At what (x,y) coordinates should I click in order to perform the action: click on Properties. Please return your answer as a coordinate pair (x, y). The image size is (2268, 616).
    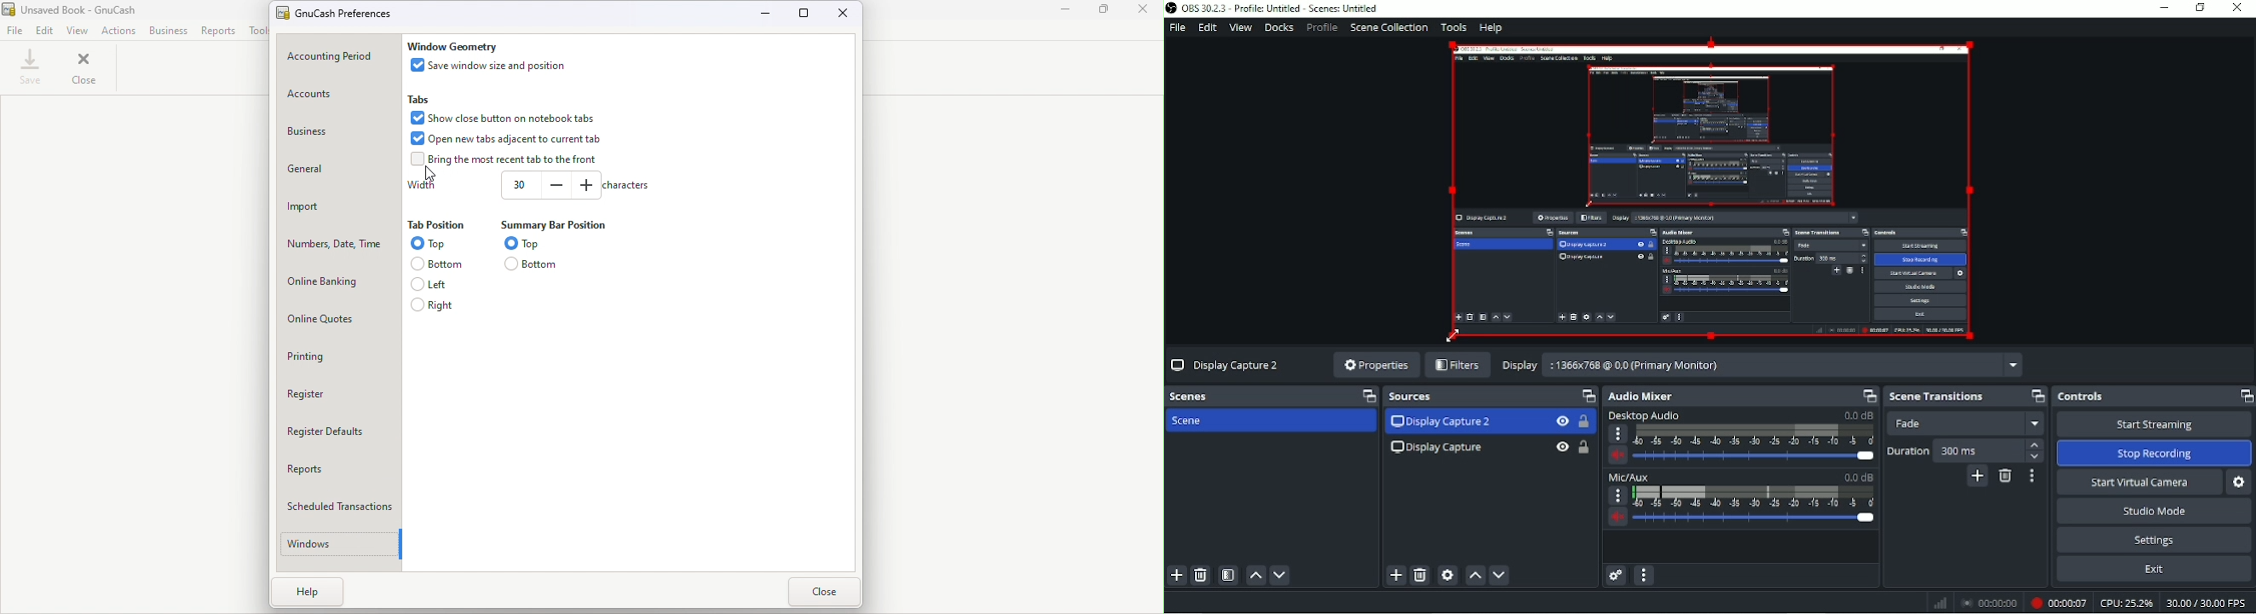
    Looking at the image, I should click on (1372, 365).